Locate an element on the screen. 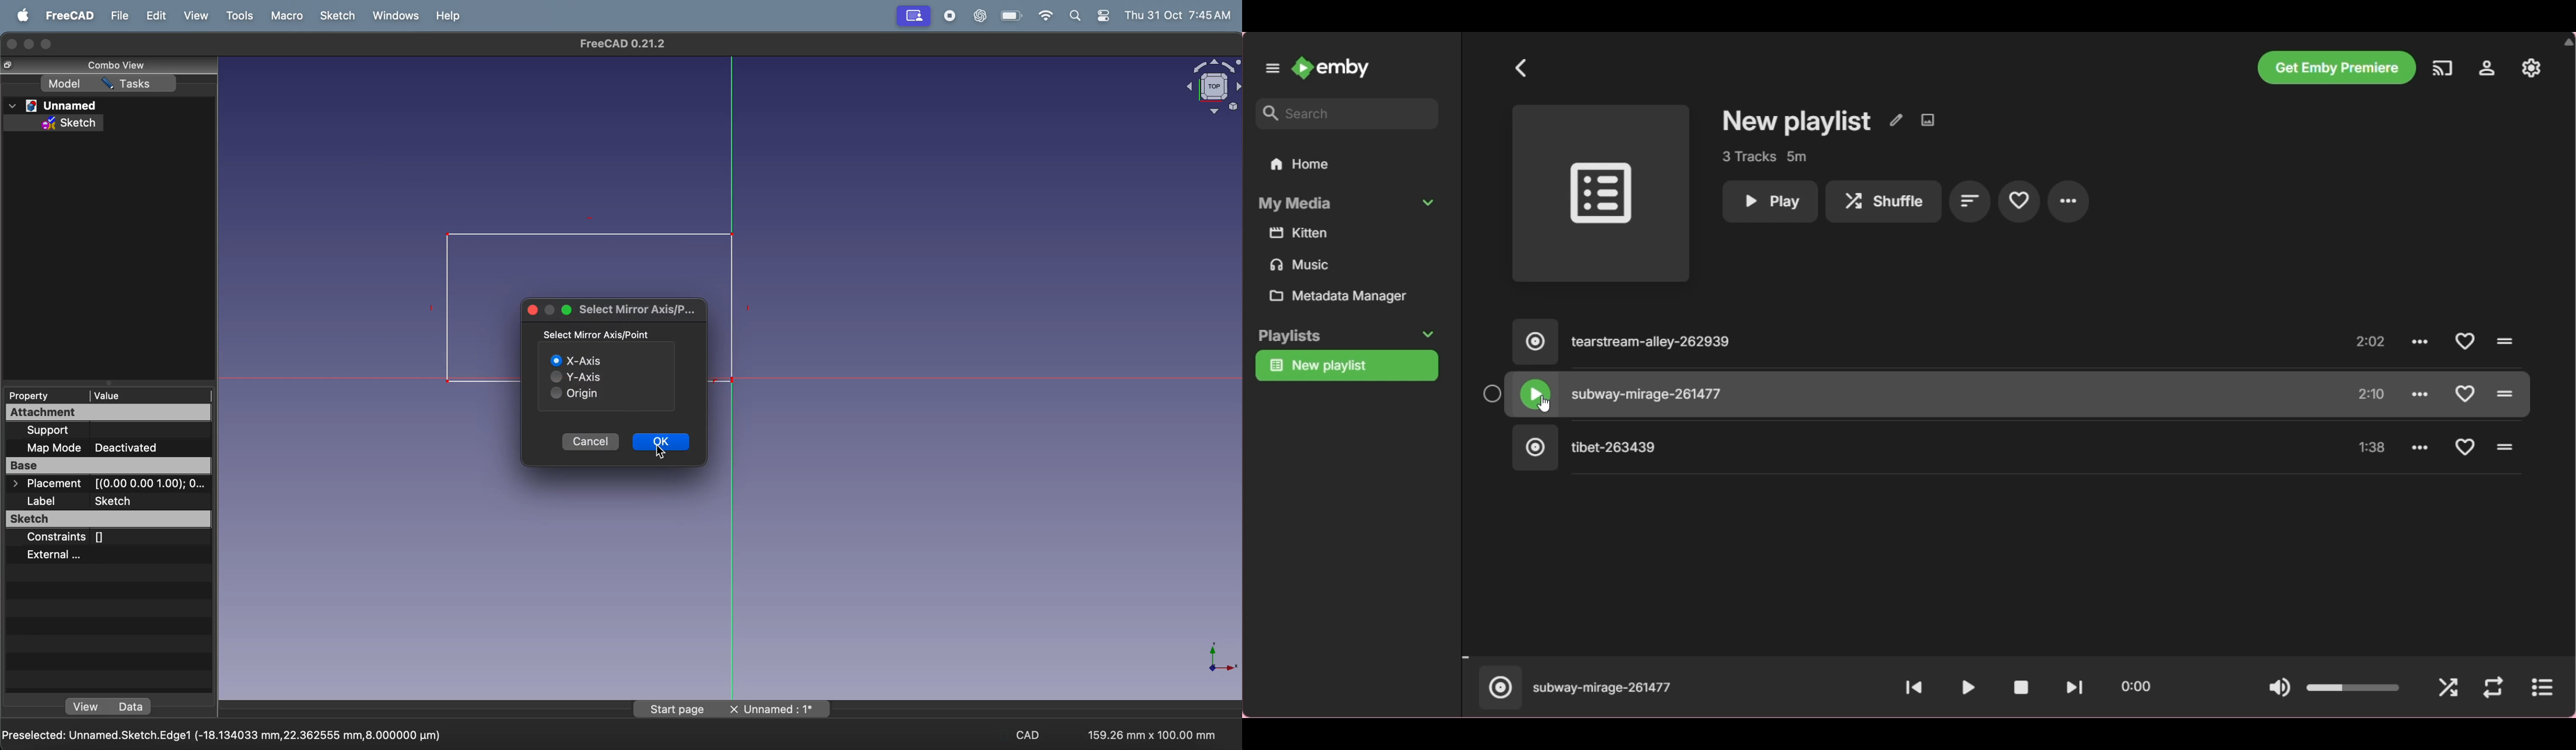  record is located at coordinates (948, 16).